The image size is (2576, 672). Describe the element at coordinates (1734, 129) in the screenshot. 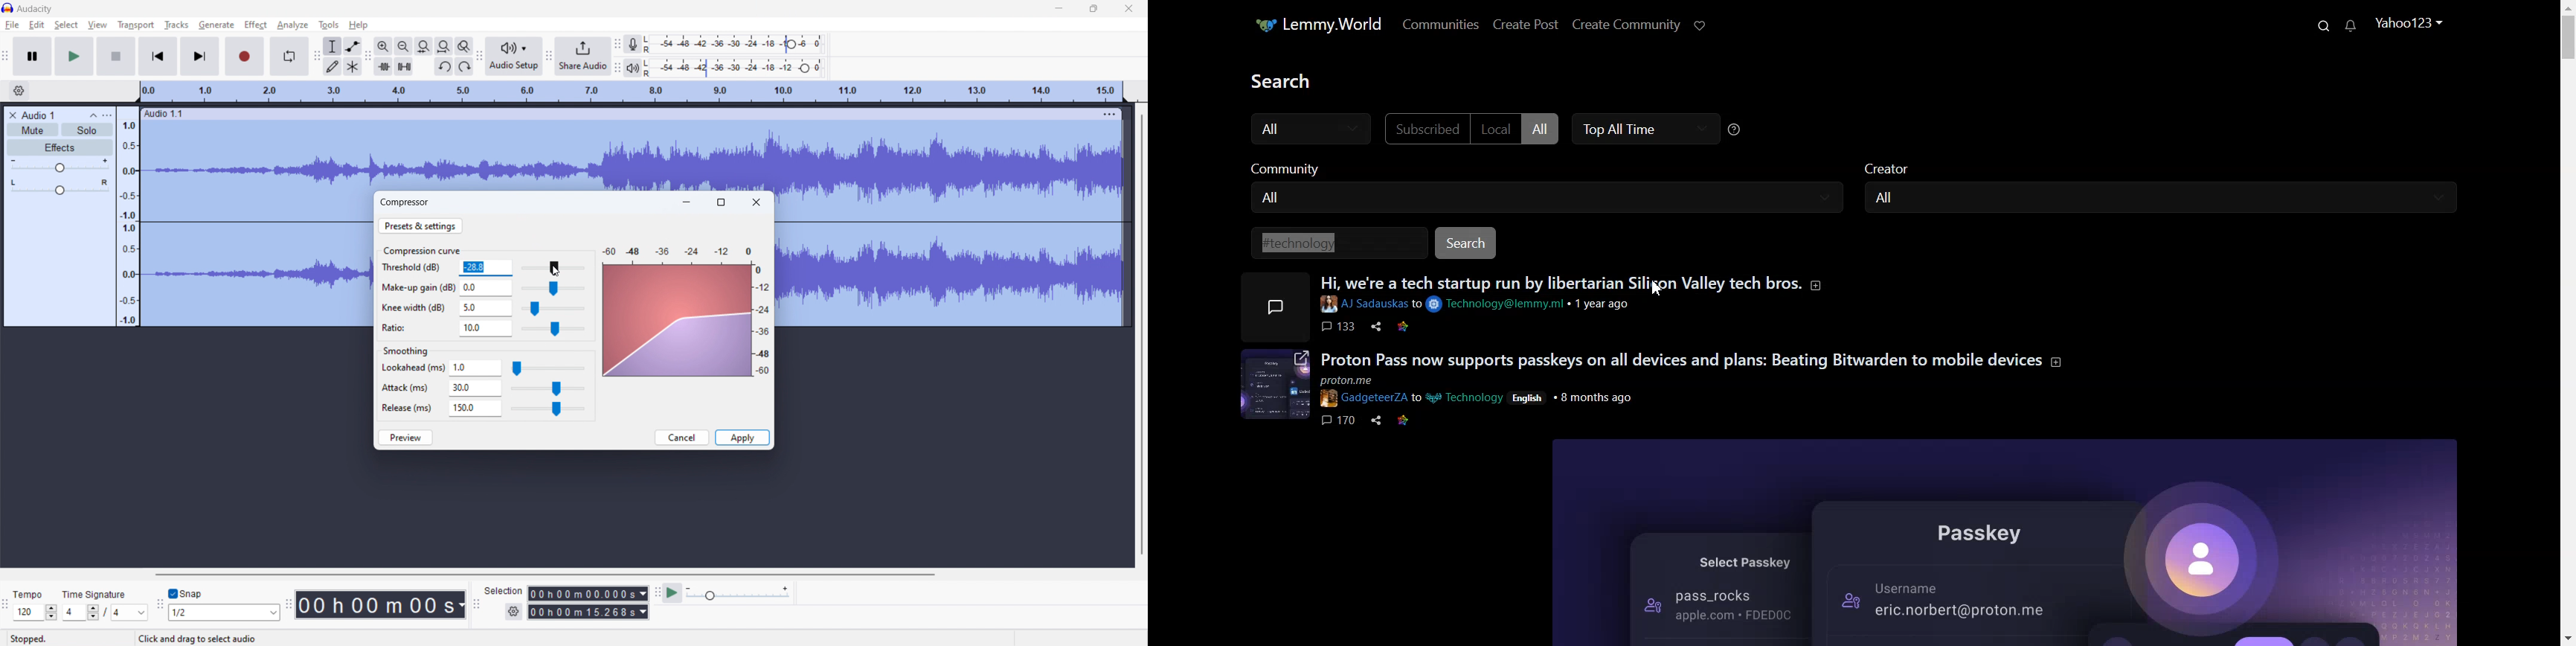

I see `Sorting Help` at that location.